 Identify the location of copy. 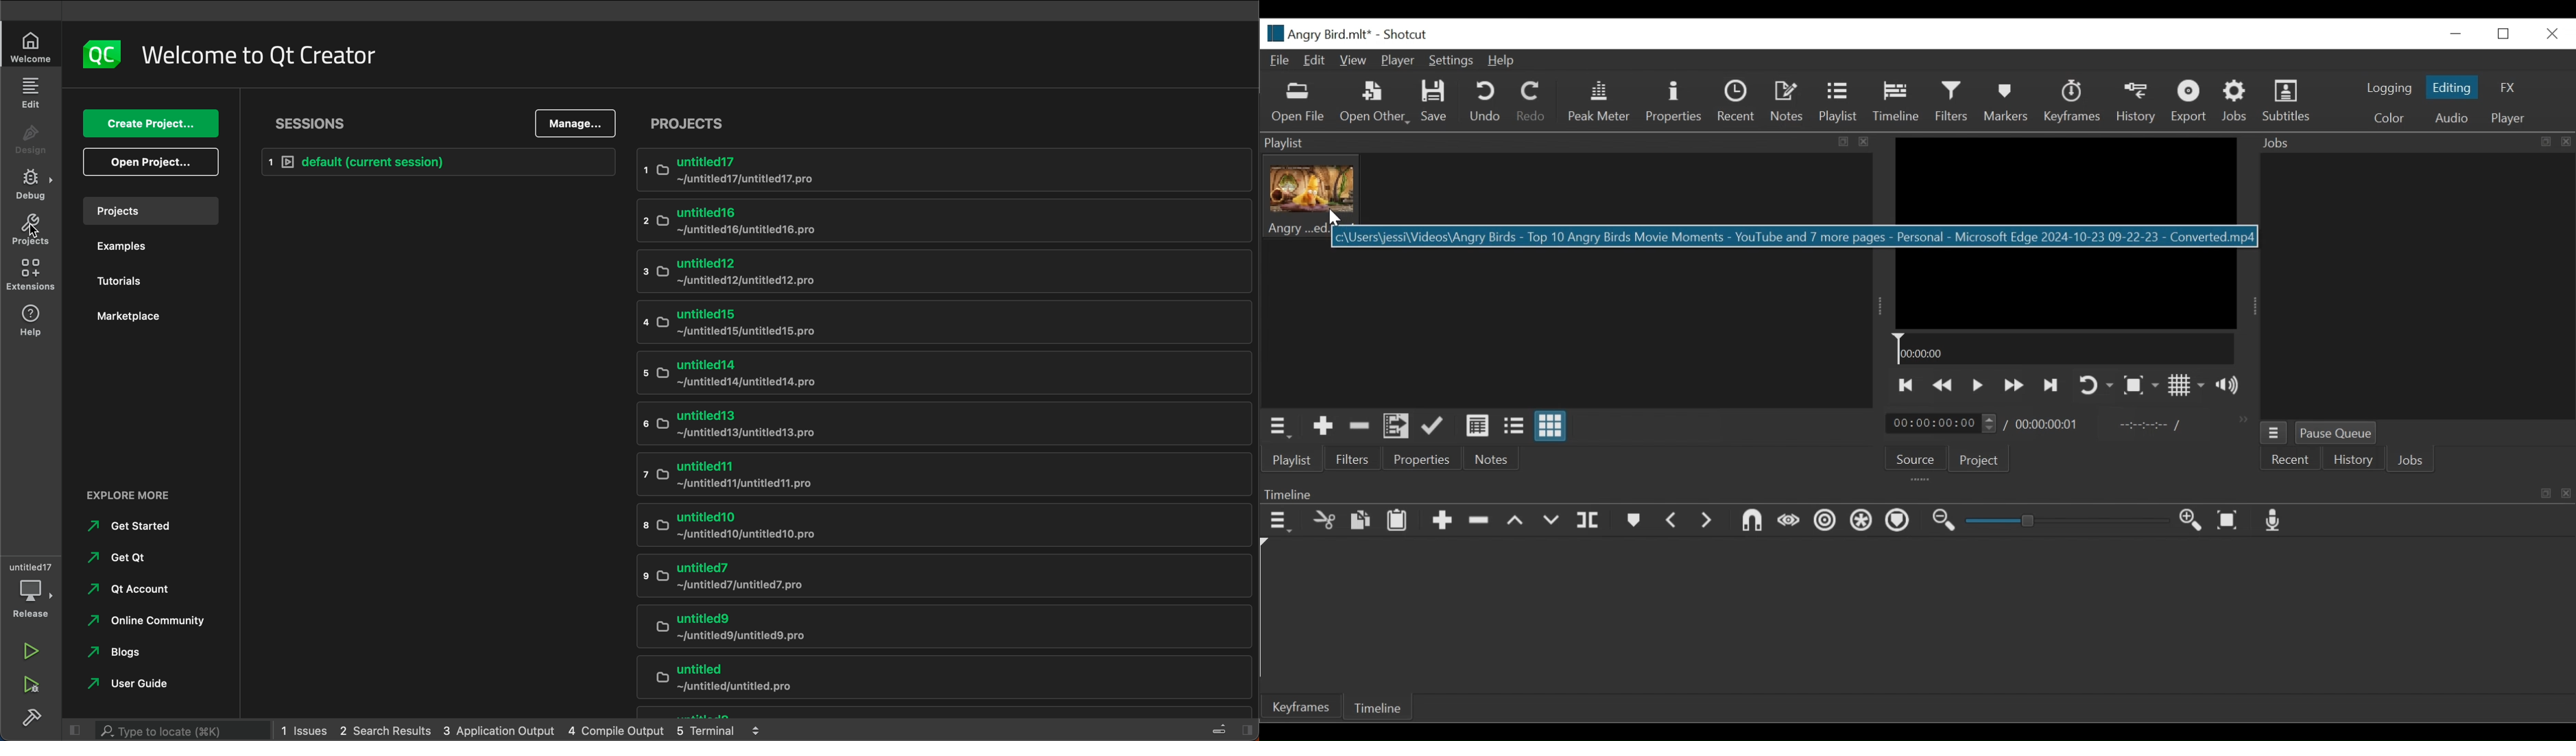
(1358, 519).